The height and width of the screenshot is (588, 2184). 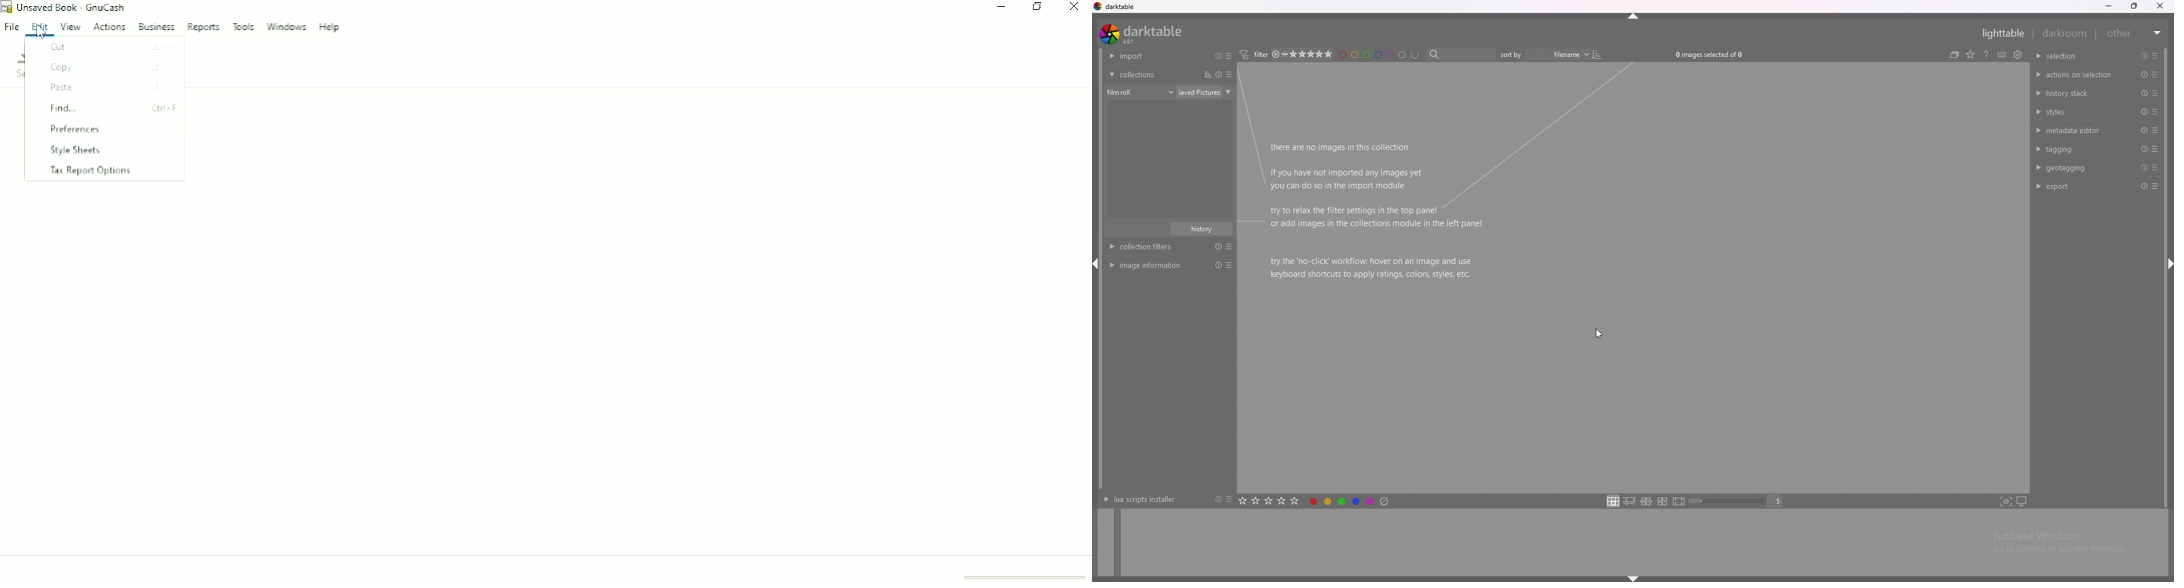 I want to click on toggle, so click(x=1605, y=55).